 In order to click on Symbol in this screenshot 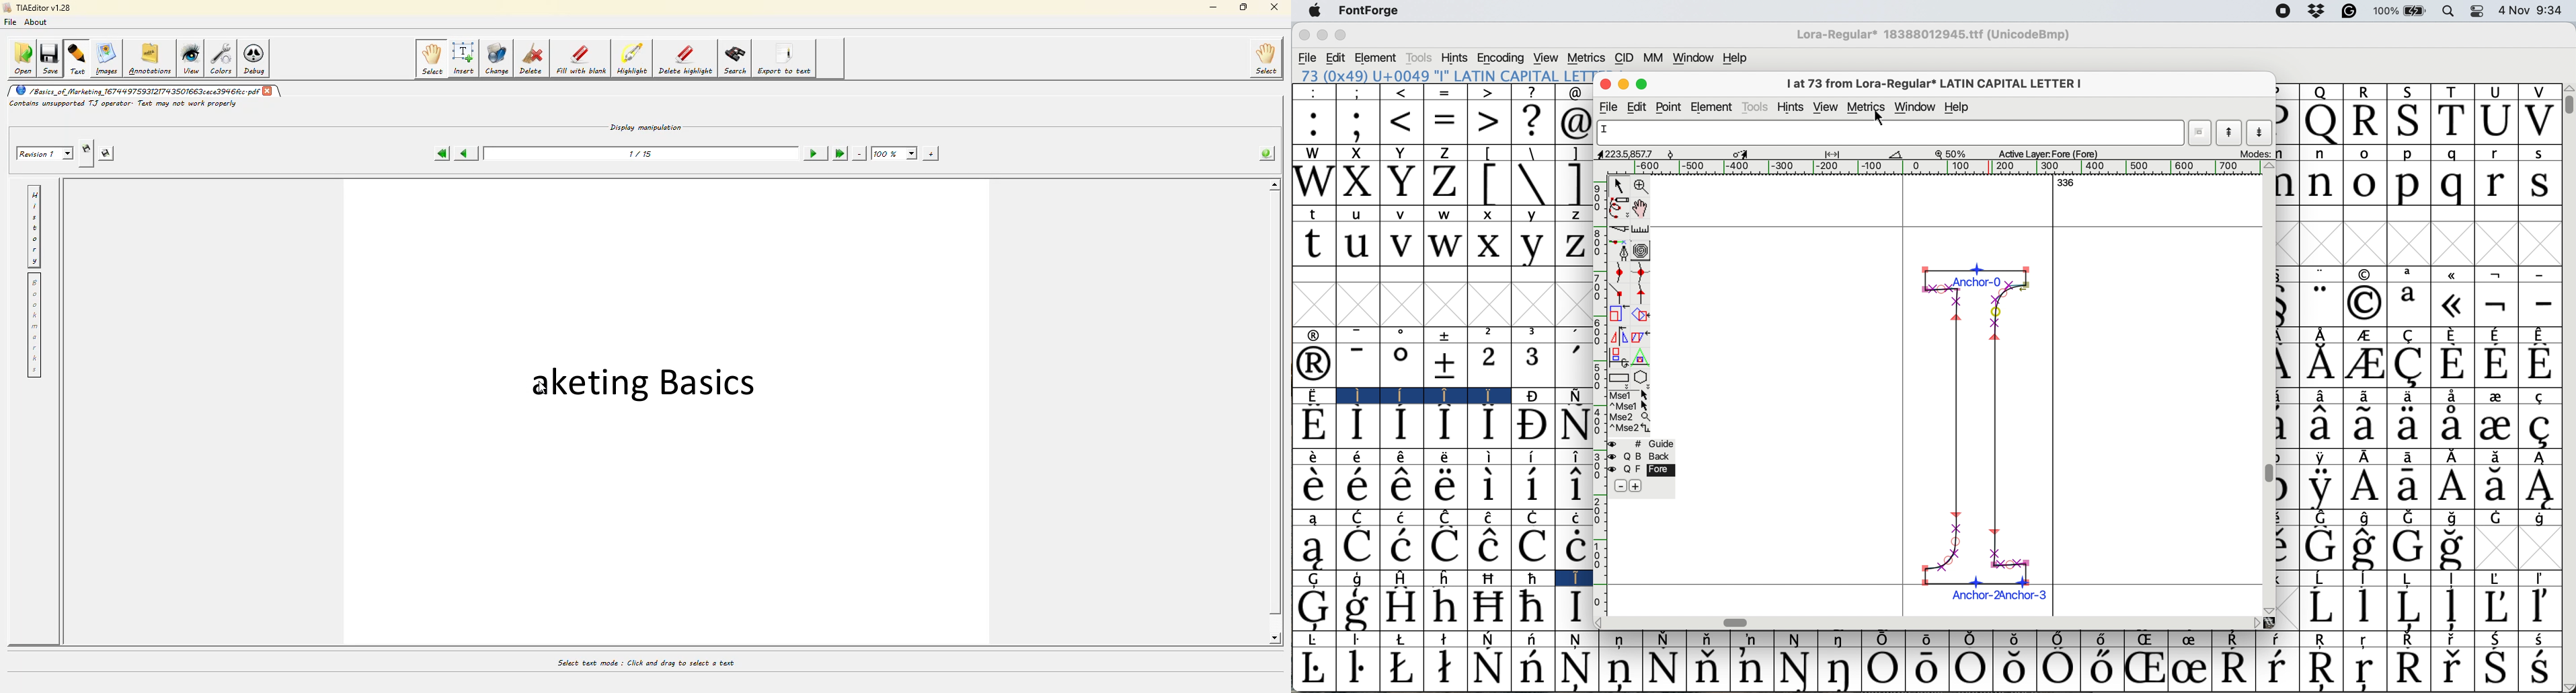, I will do `click(2320, 548)`.